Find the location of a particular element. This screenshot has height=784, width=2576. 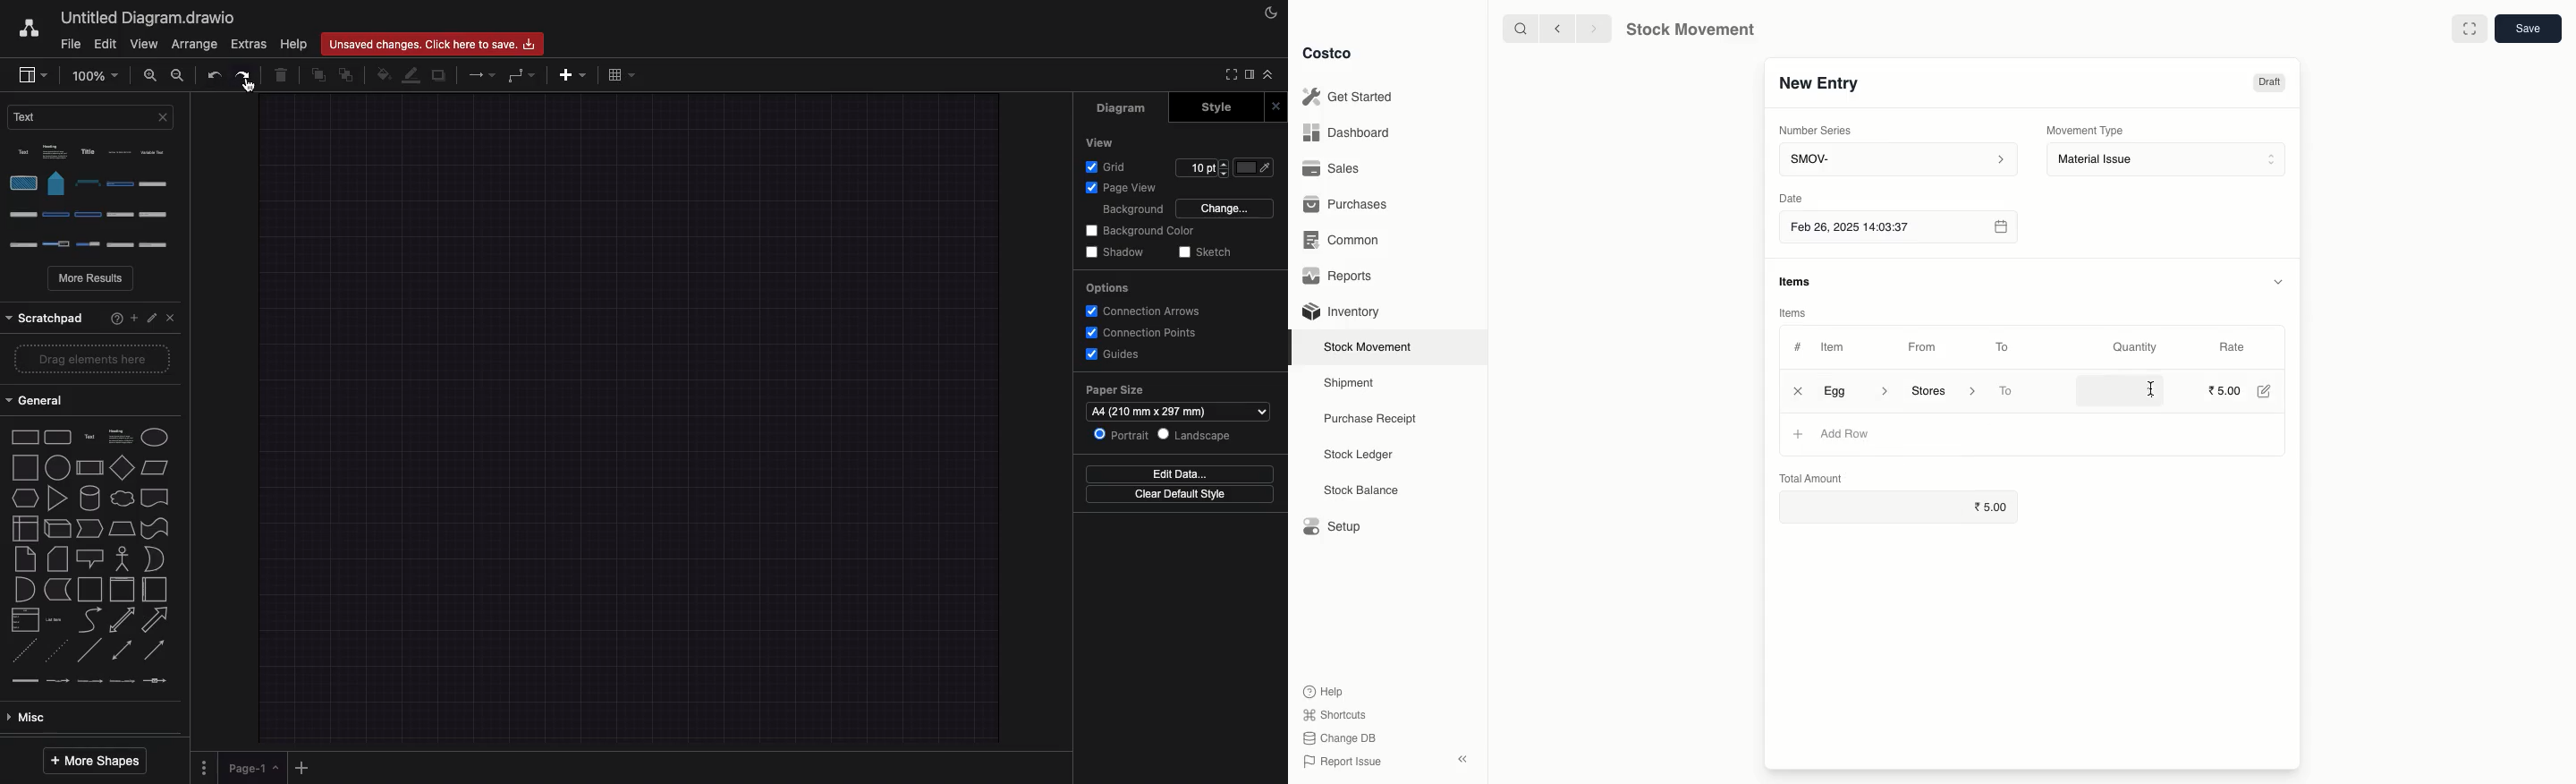

To is located at coordinates (2007, 392).